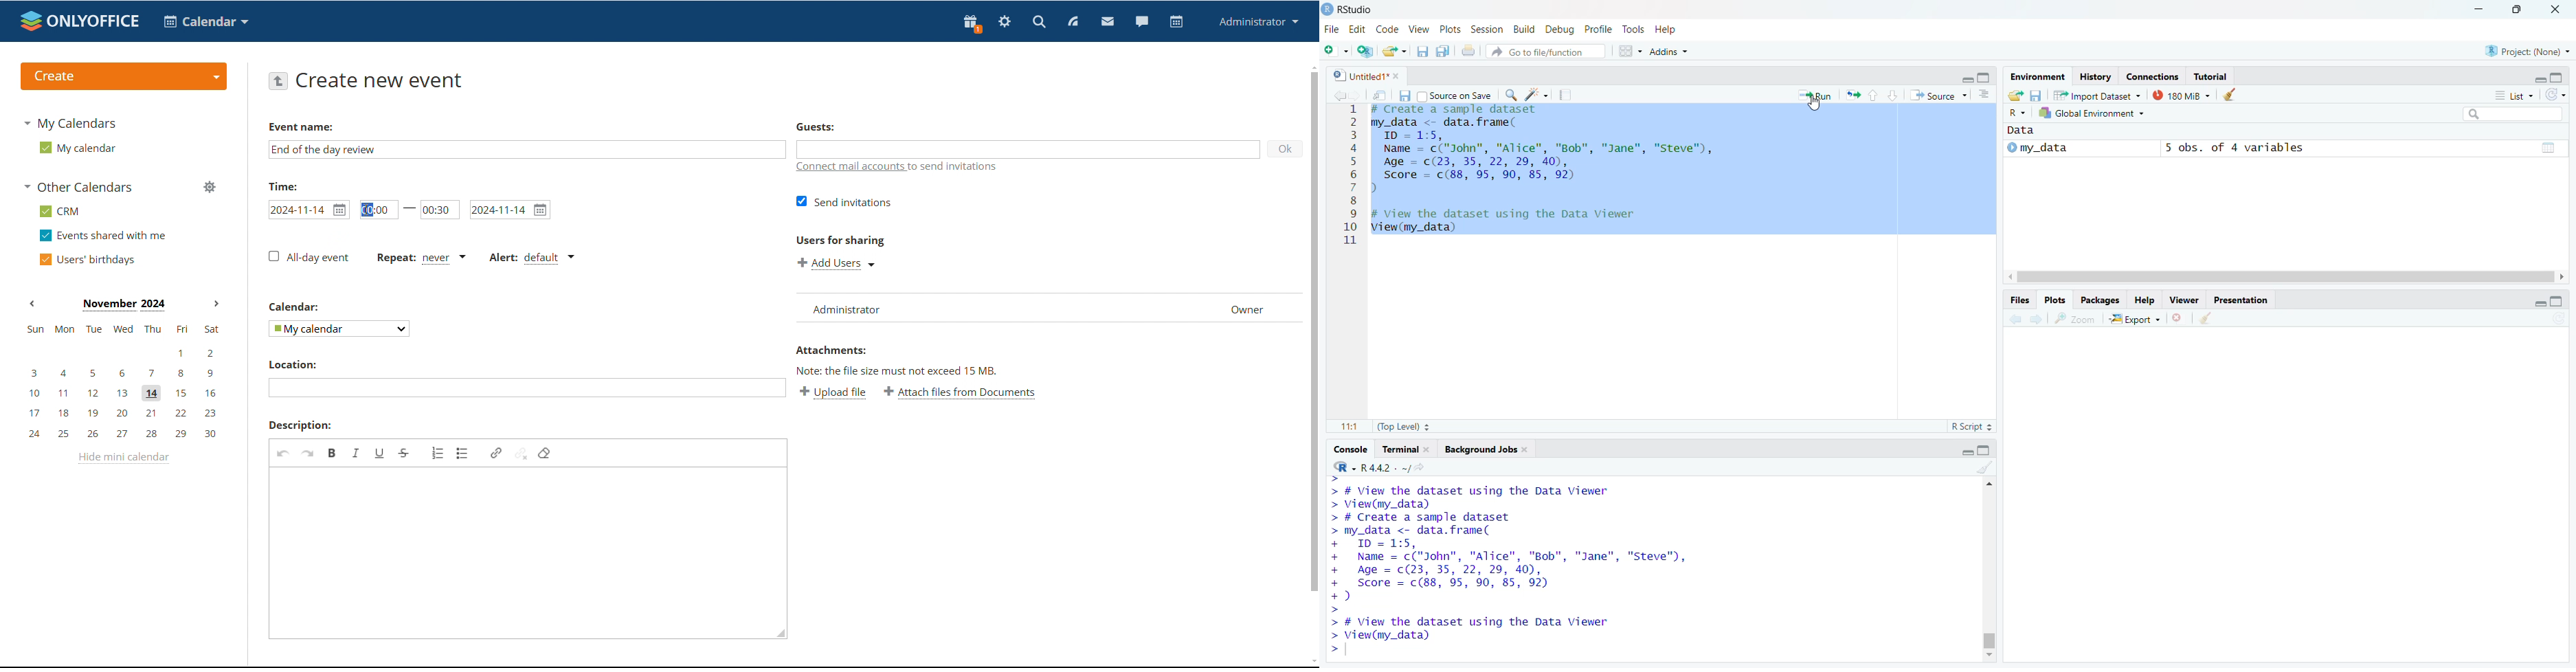  I want to click on Maximize, so click(1985, 79).